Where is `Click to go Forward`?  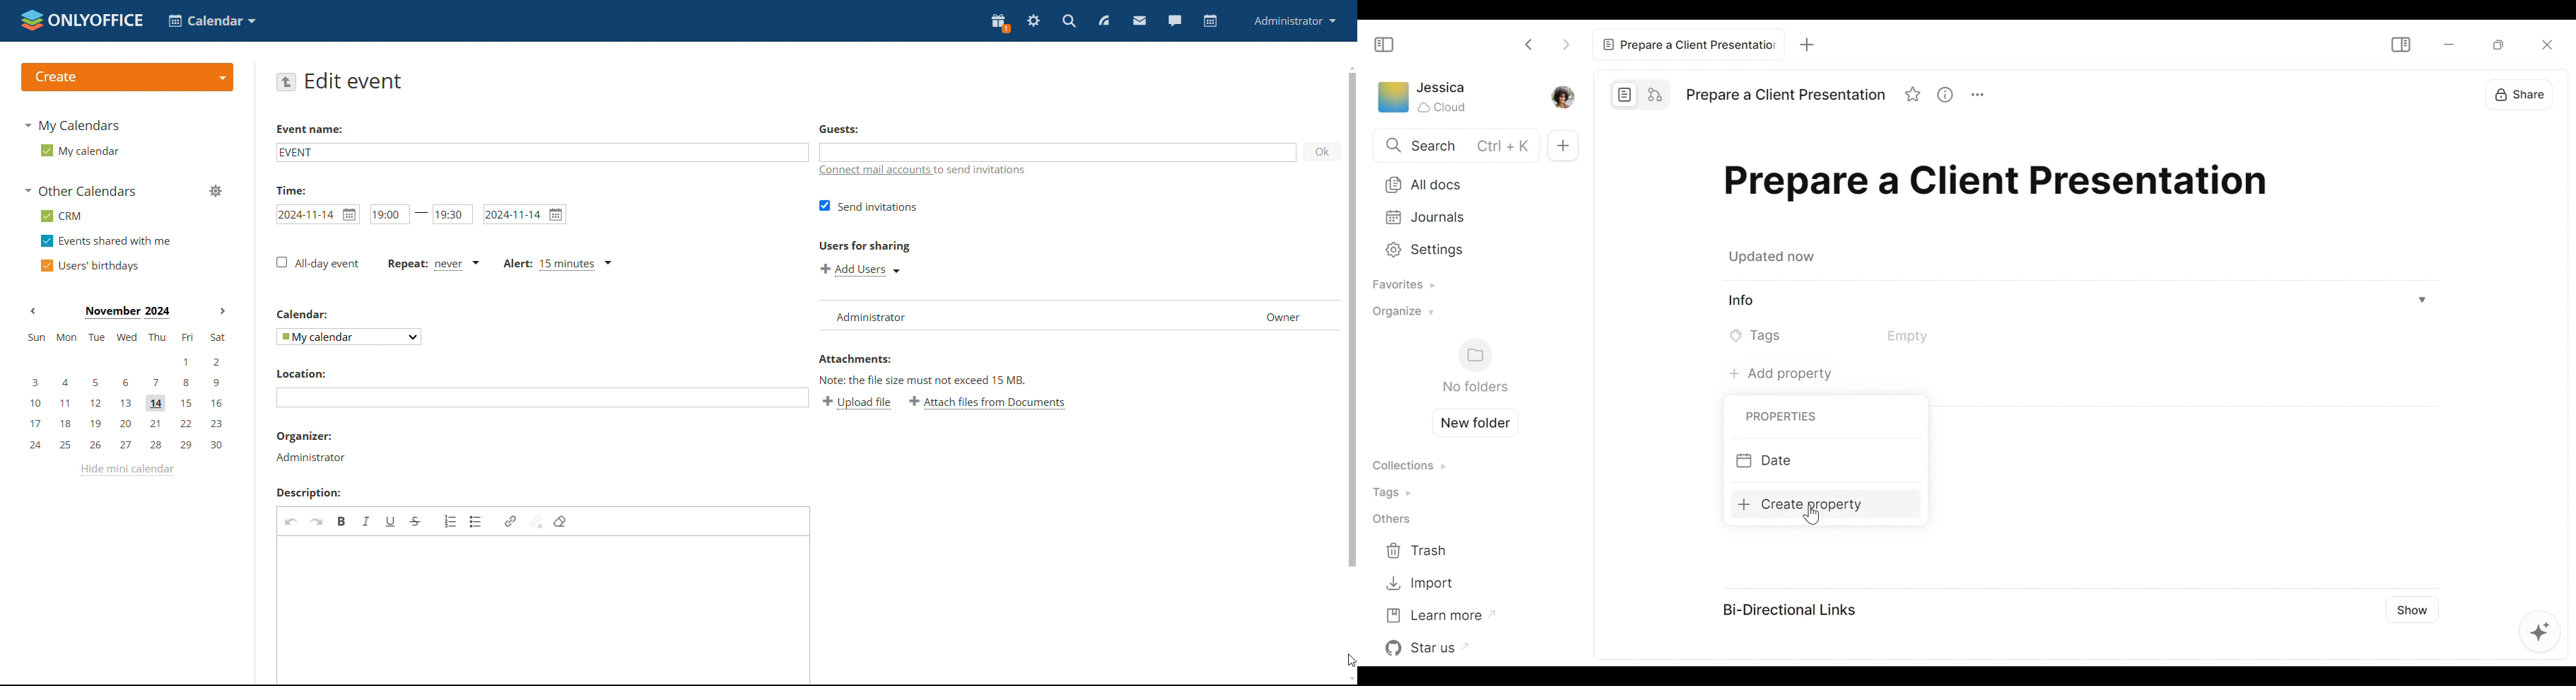 Click to go Forward is located at coordinates (1566, 42).